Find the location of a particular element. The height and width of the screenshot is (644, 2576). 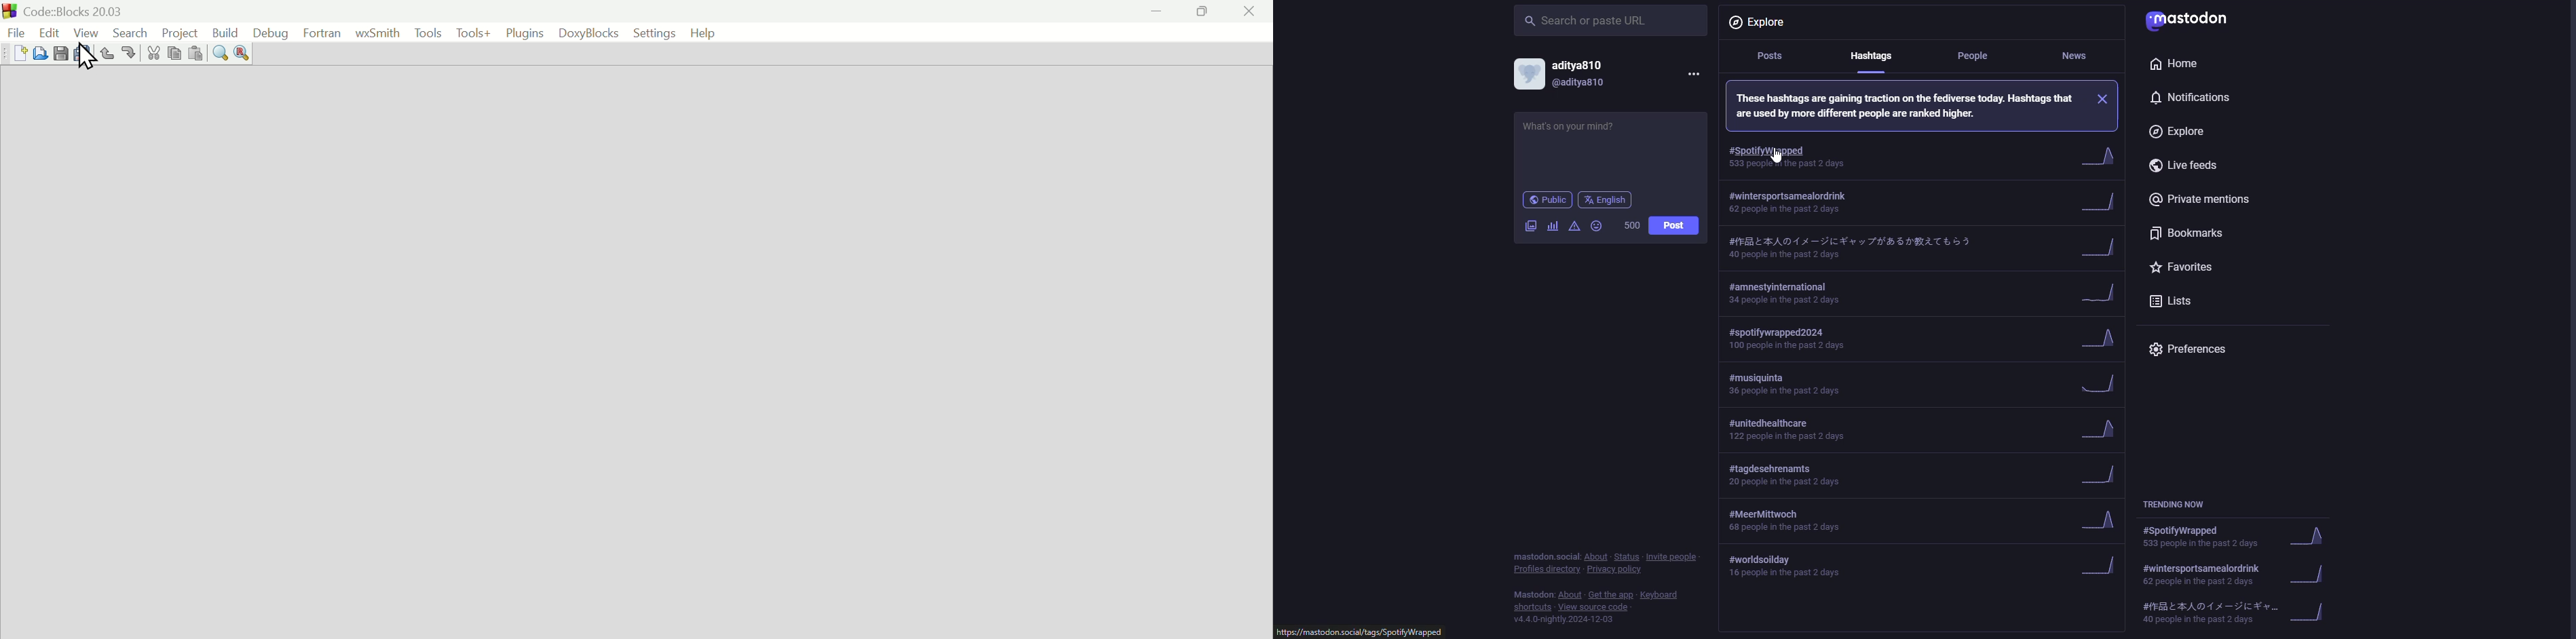

close is located at coordinates (2104, 99).